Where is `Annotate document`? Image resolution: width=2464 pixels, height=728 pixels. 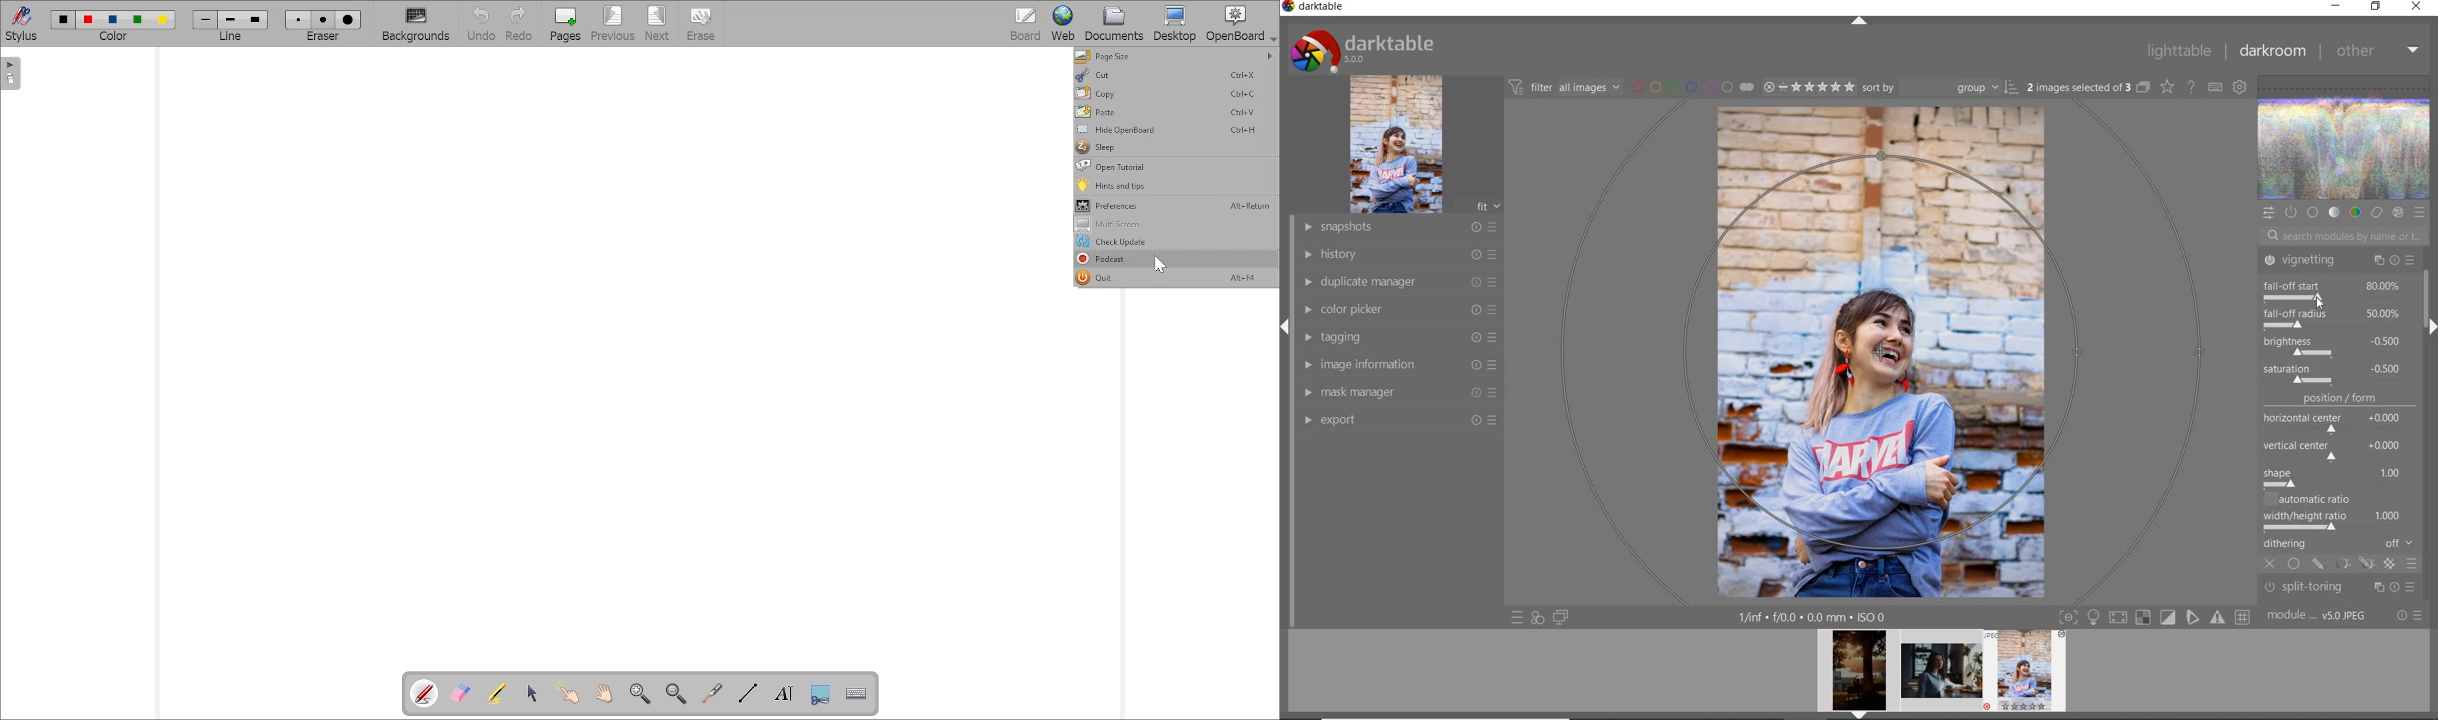
Annotate document is located at coordinates (423, 694).